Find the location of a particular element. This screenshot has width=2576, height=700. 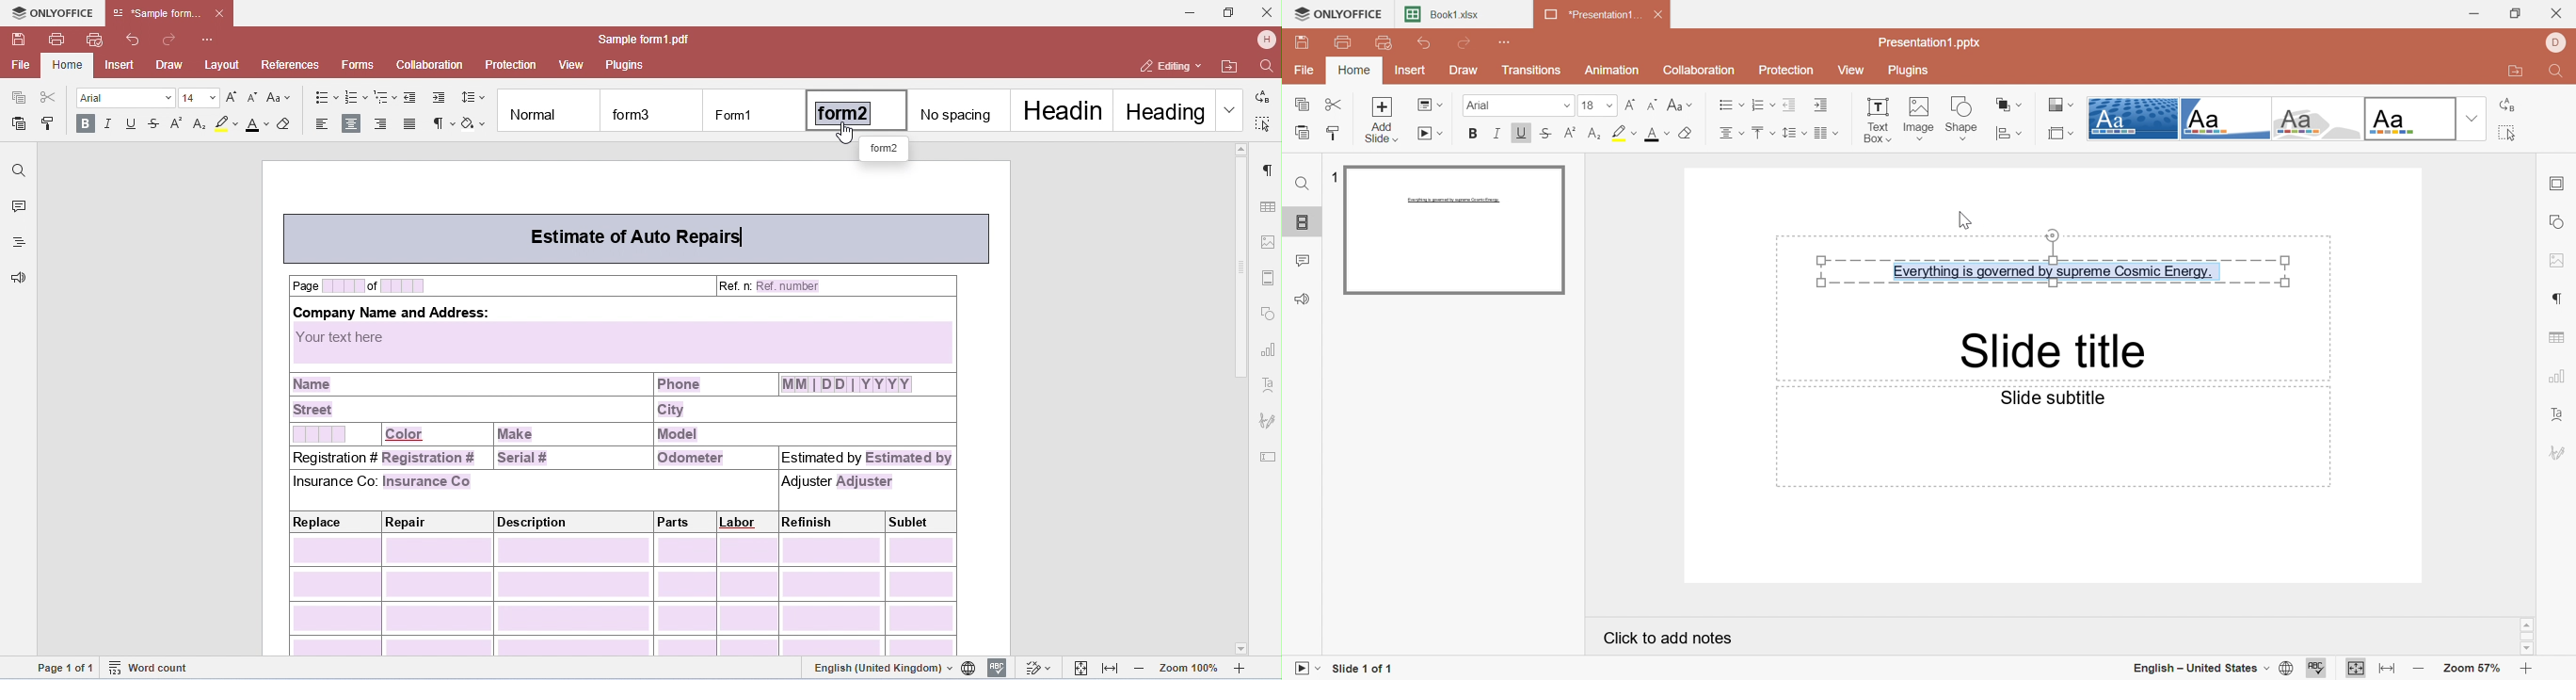

Insert table is located at coordinates (2559, 338).